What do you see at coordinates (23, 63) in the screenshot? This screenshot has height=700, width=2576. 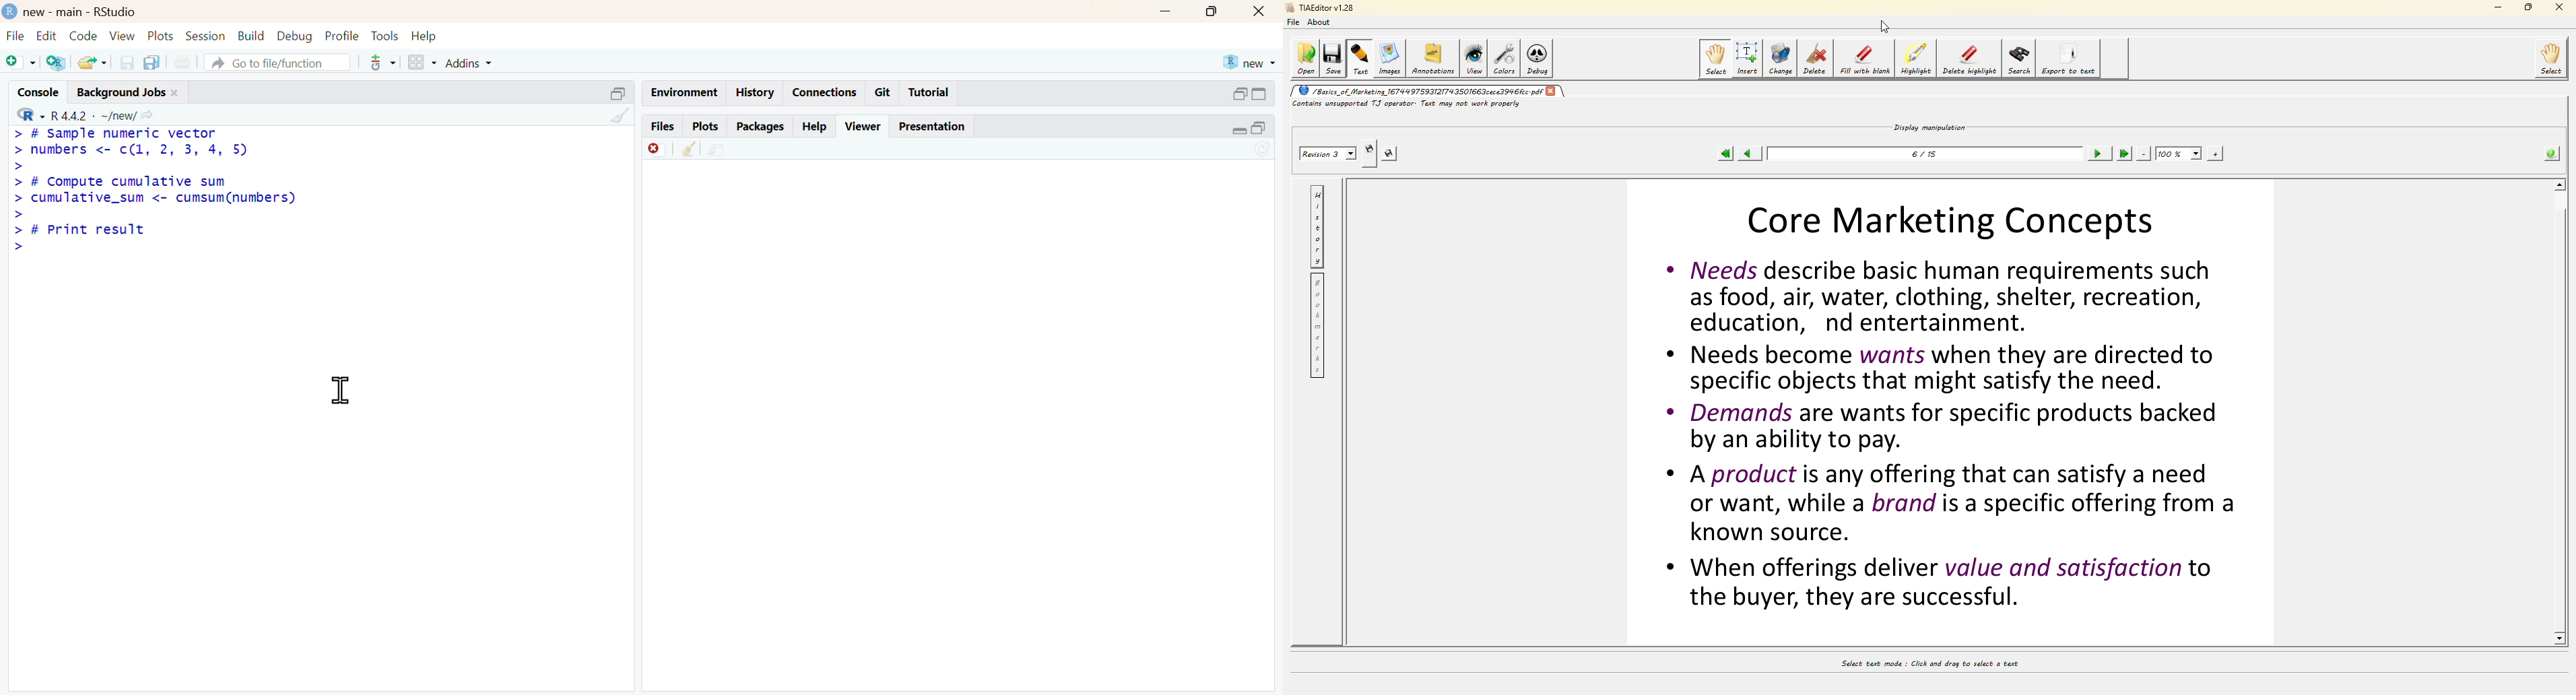 I see `add file as` at bounding box center [23, 63].